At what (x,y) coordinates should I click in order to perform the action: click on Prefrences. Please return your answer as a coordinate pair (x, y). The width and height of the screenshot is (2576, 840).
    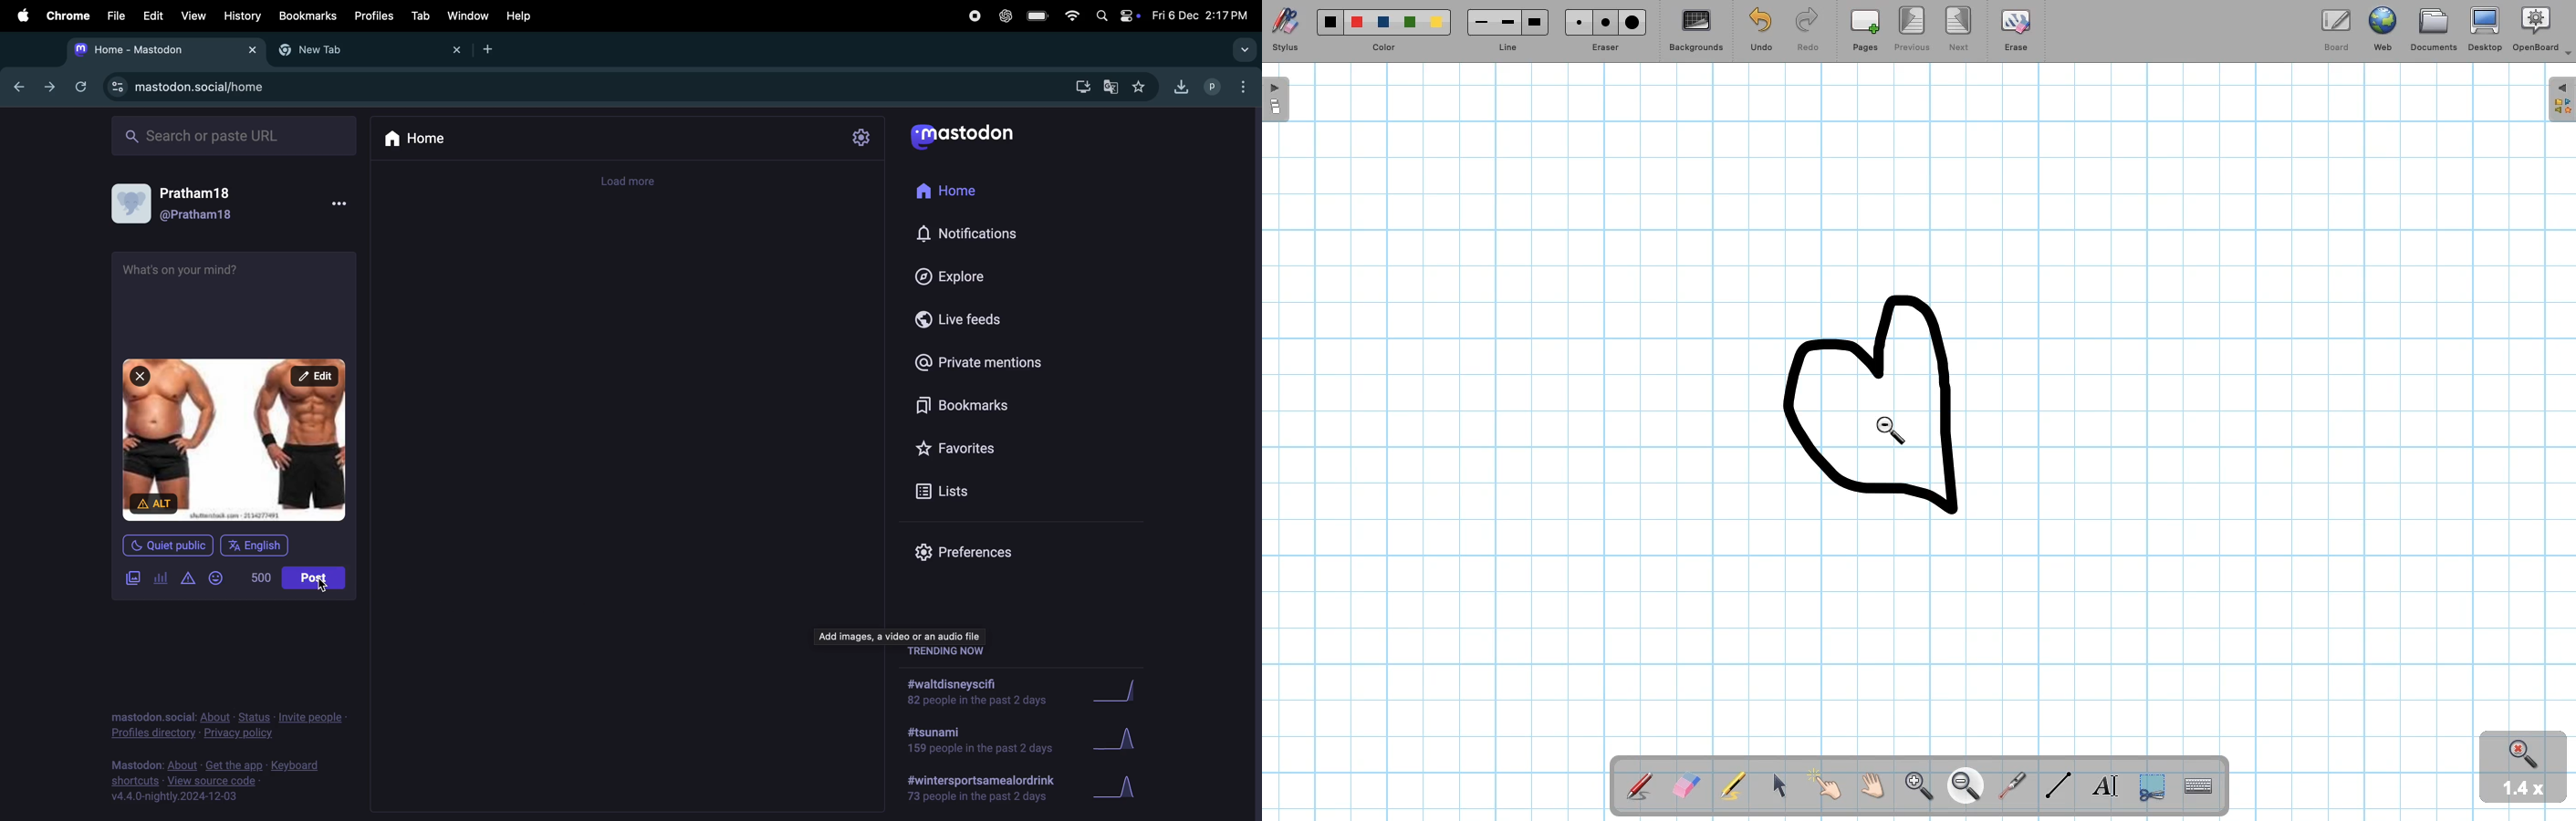
    Looking at the image, I should click on (967, 550).